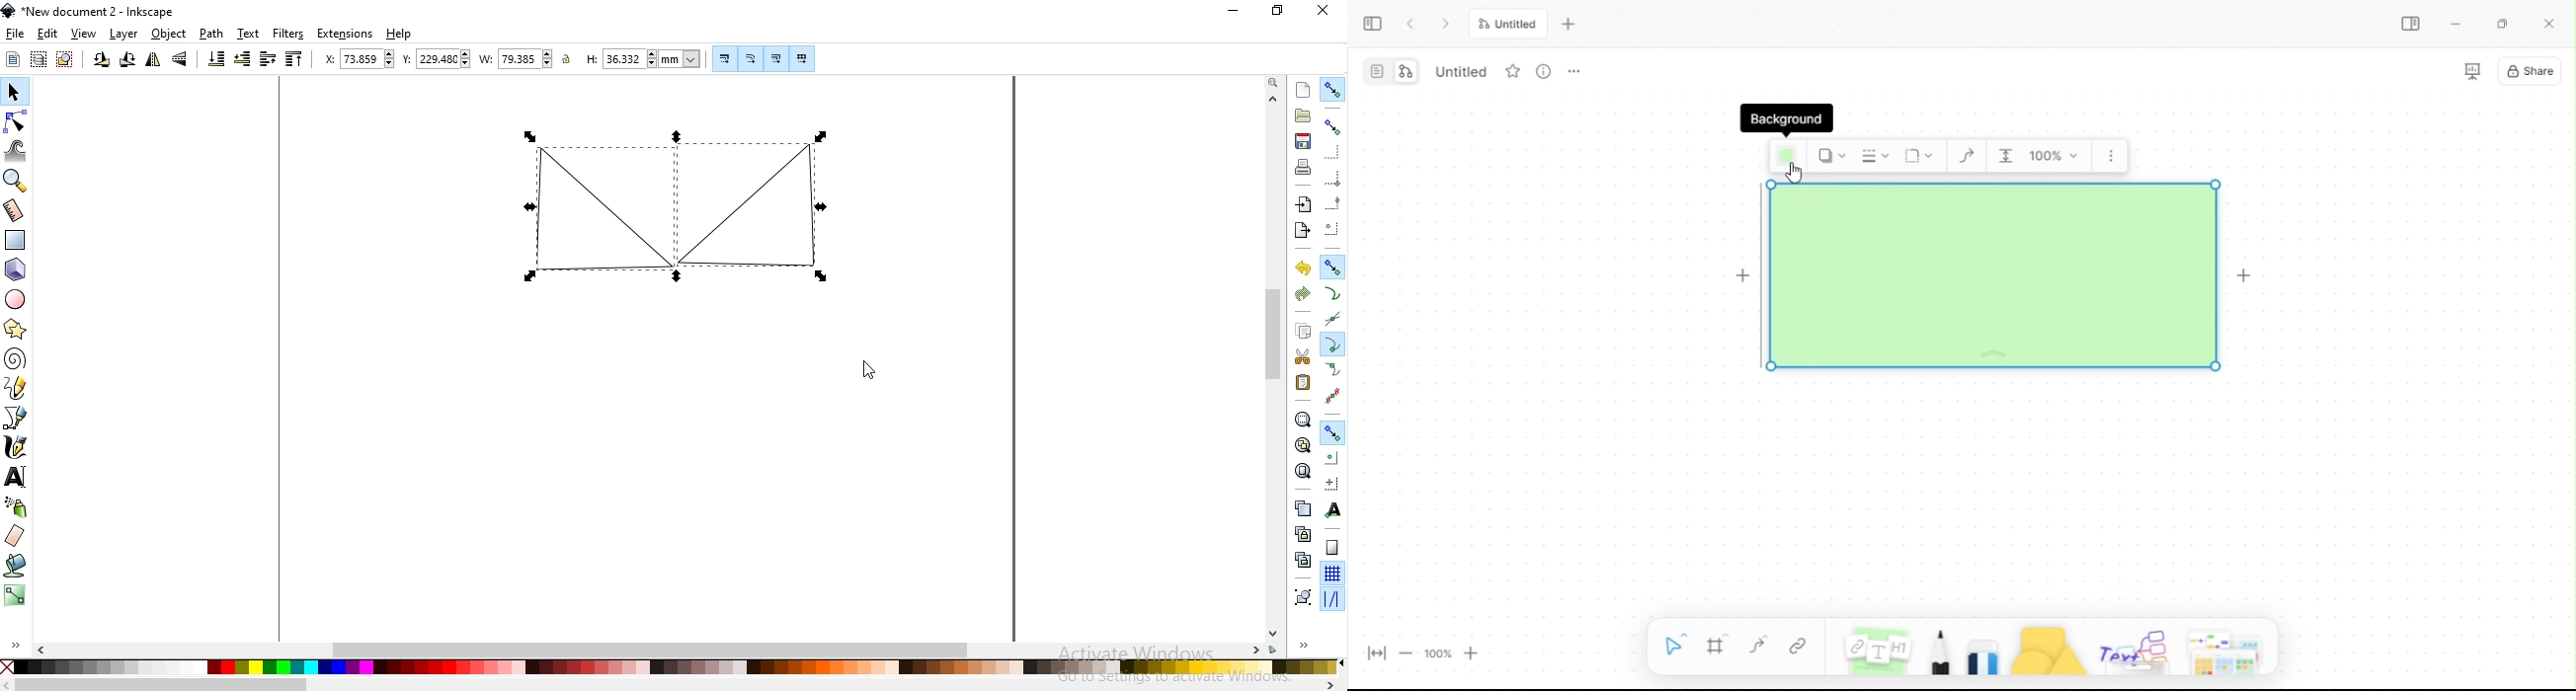 The width and height of the screenshot is (2576, 700). What do you see at coordinates (1303, 471) in the screenshot?
I see `zoom to fit page` at bounding box center [1303, 471].